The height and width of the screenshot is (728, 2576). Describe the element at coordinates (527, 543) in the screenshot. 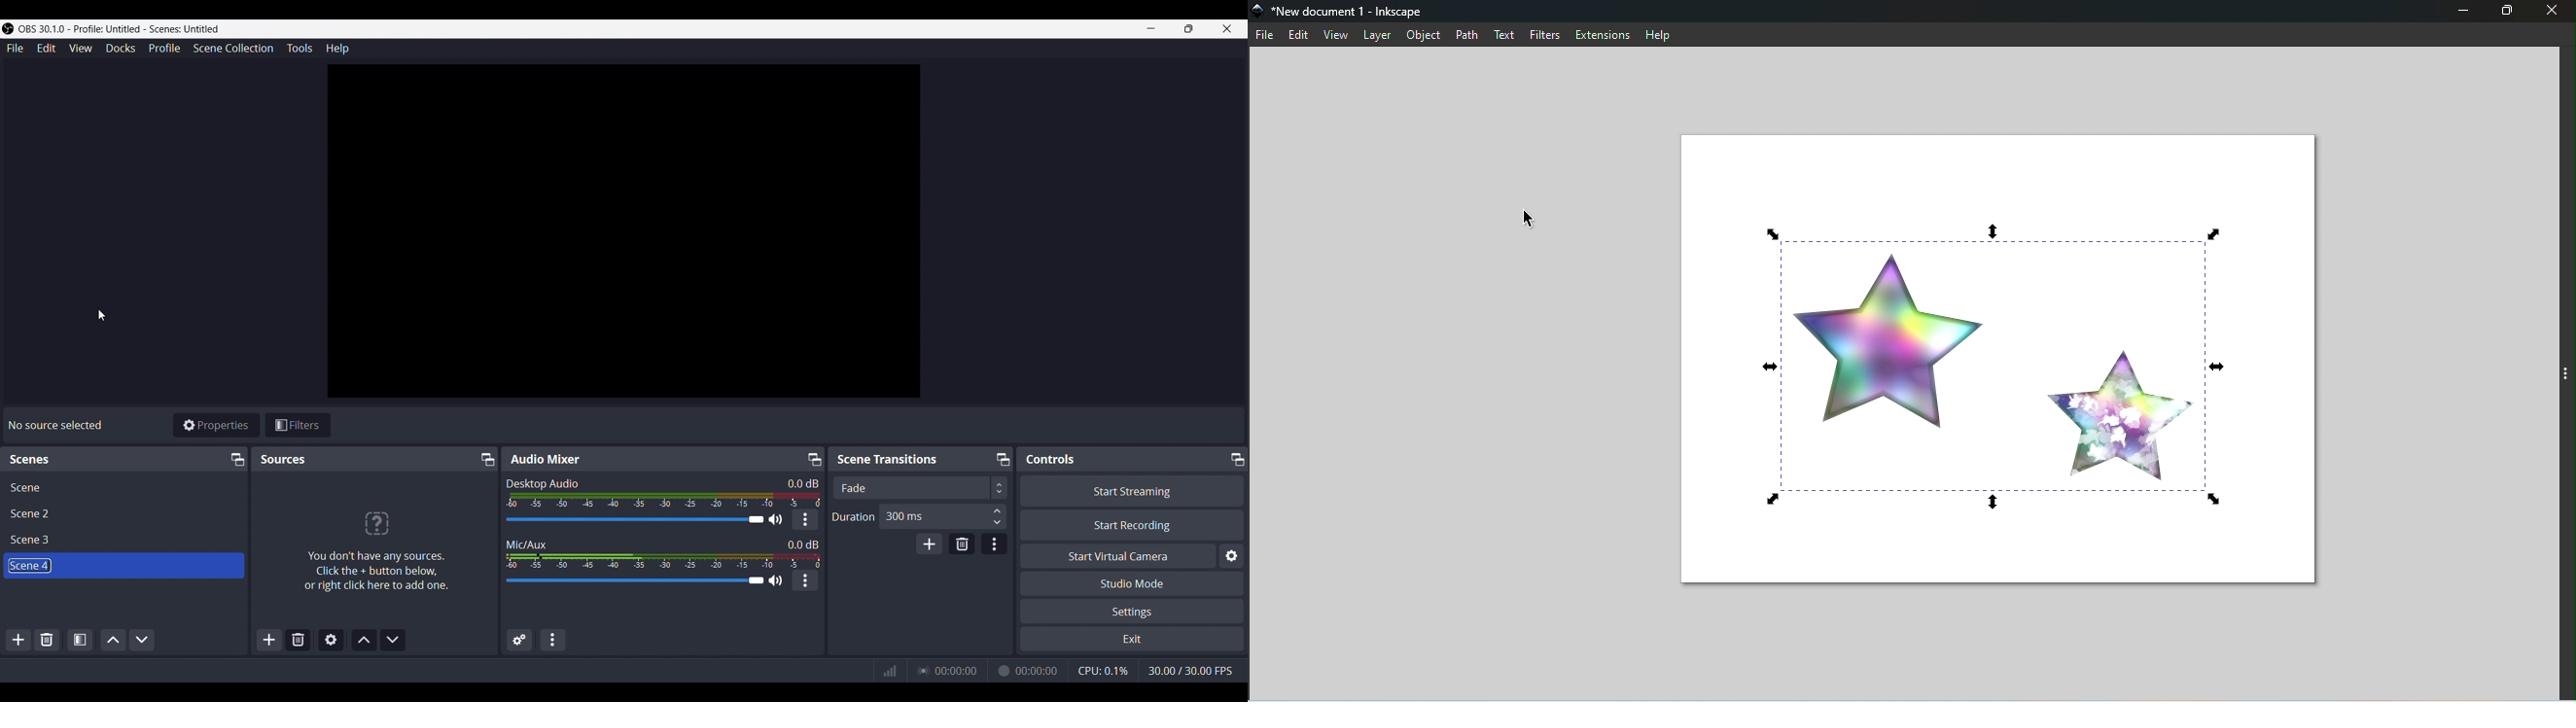

I see `Mic/Aux` at that location.